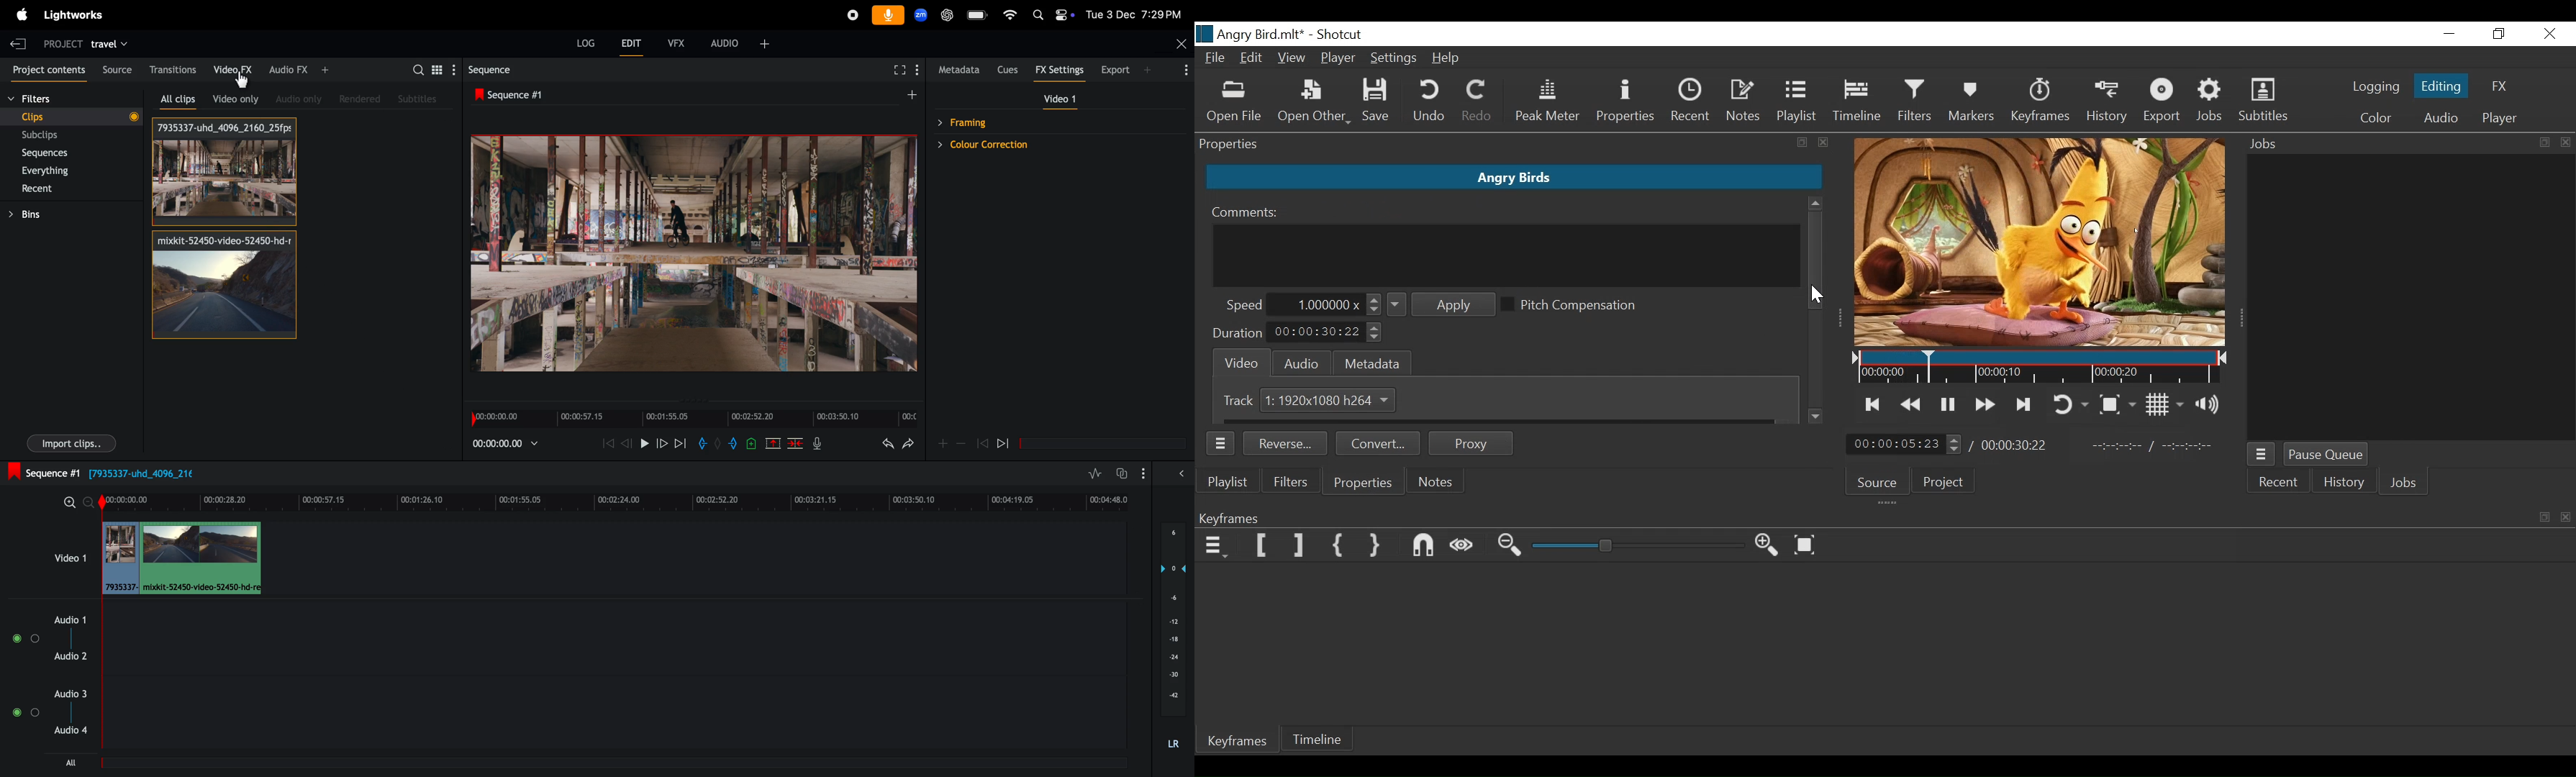  Describe the element at coordinates (76, 732) in the screenshot. I see `audio 4` at that location.